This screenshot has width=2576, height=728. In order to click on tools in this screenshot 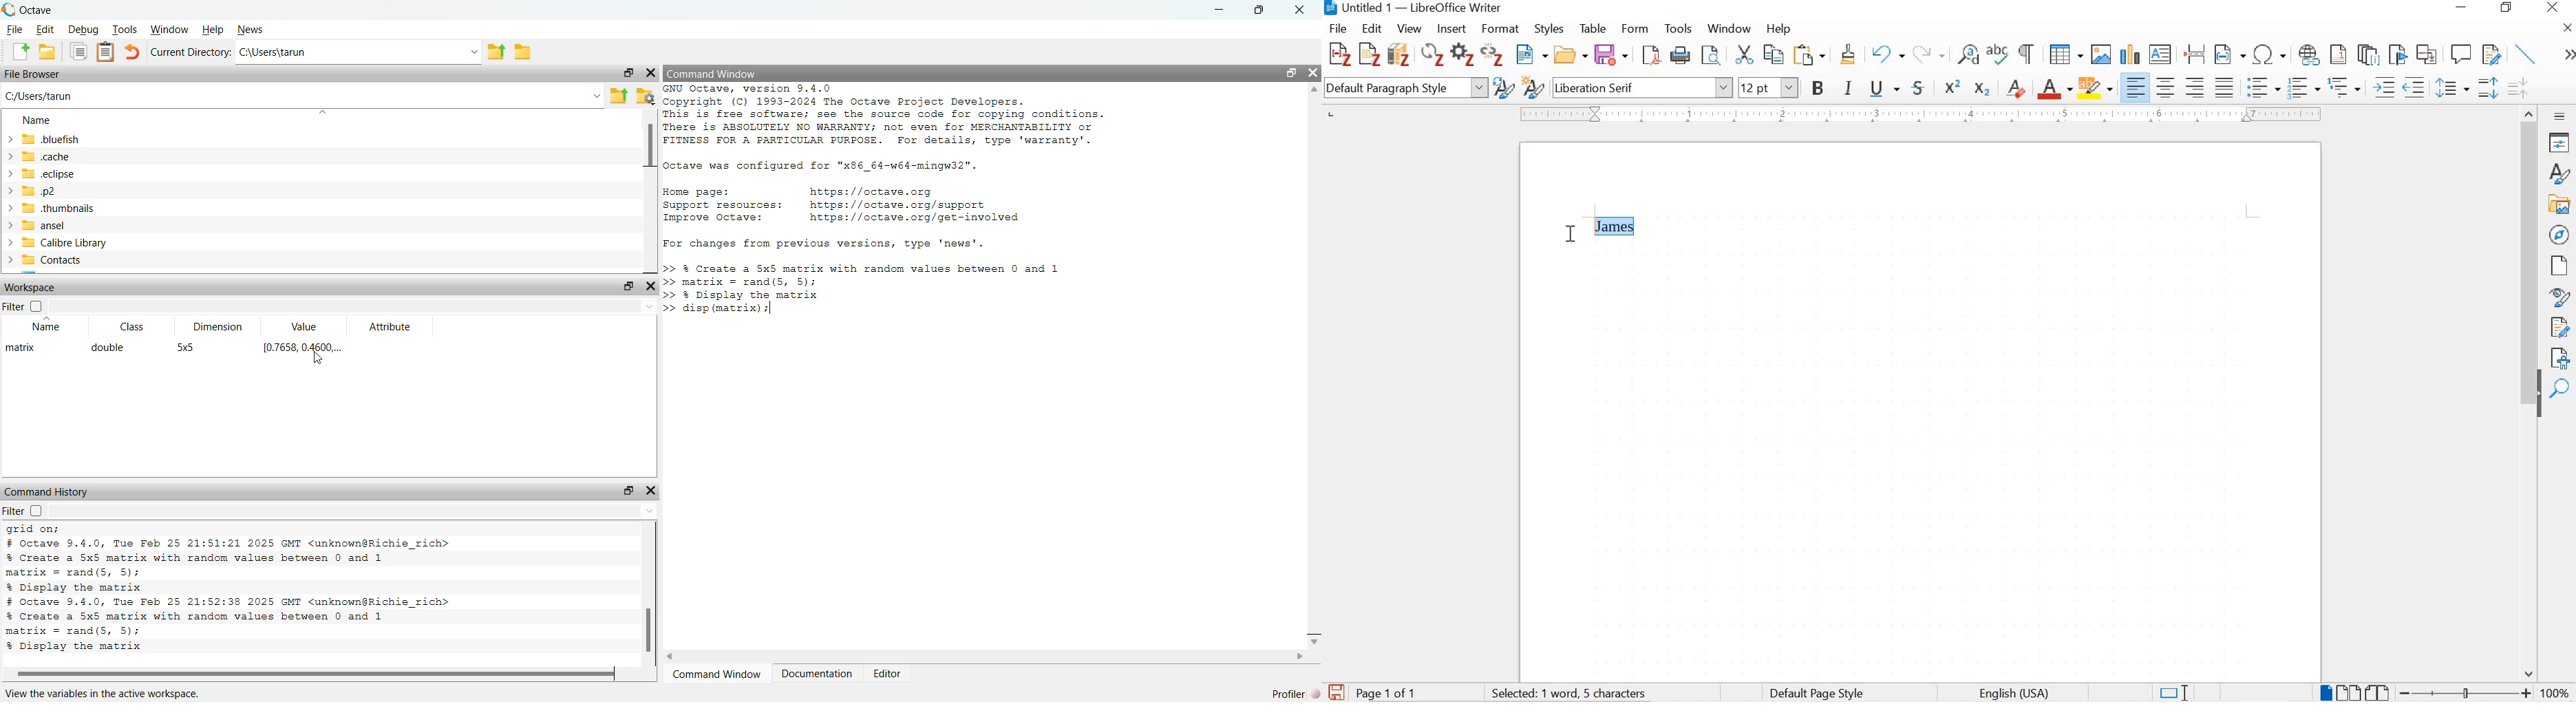, I will do `click(1679, 29)`.